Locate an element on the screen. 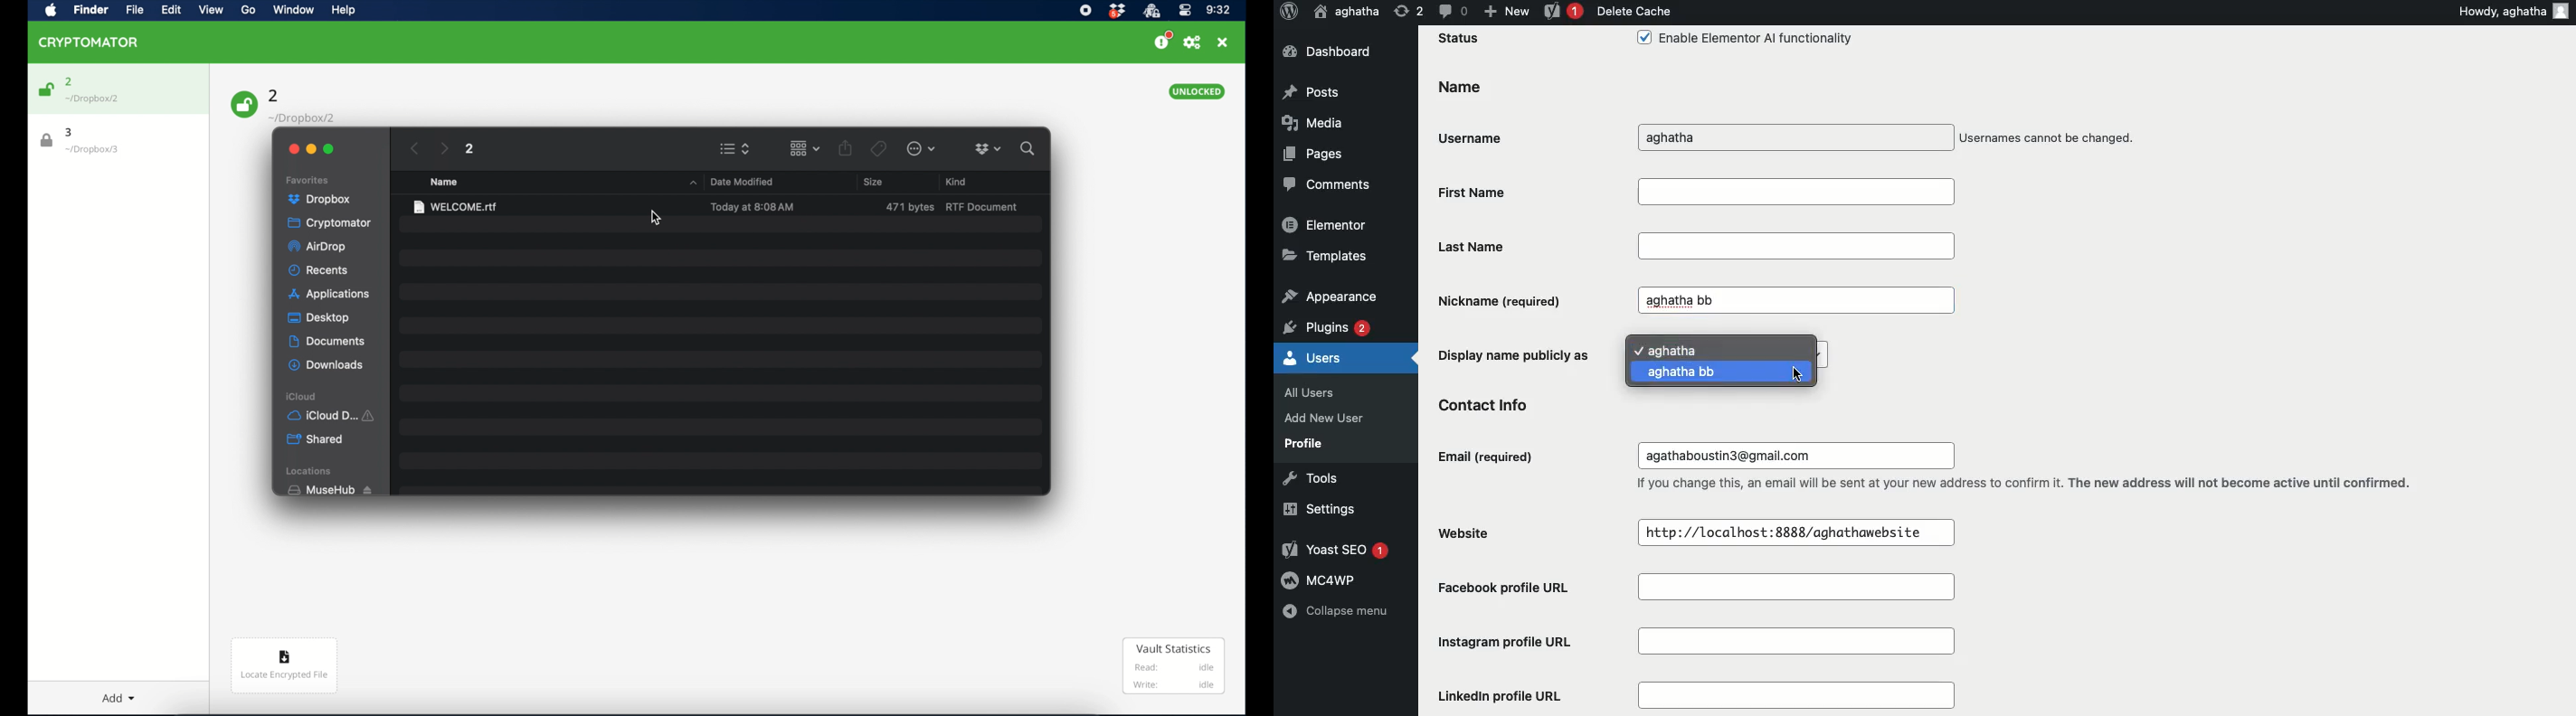  LinkedIn profile URL is located at coordinates (1695, 695).